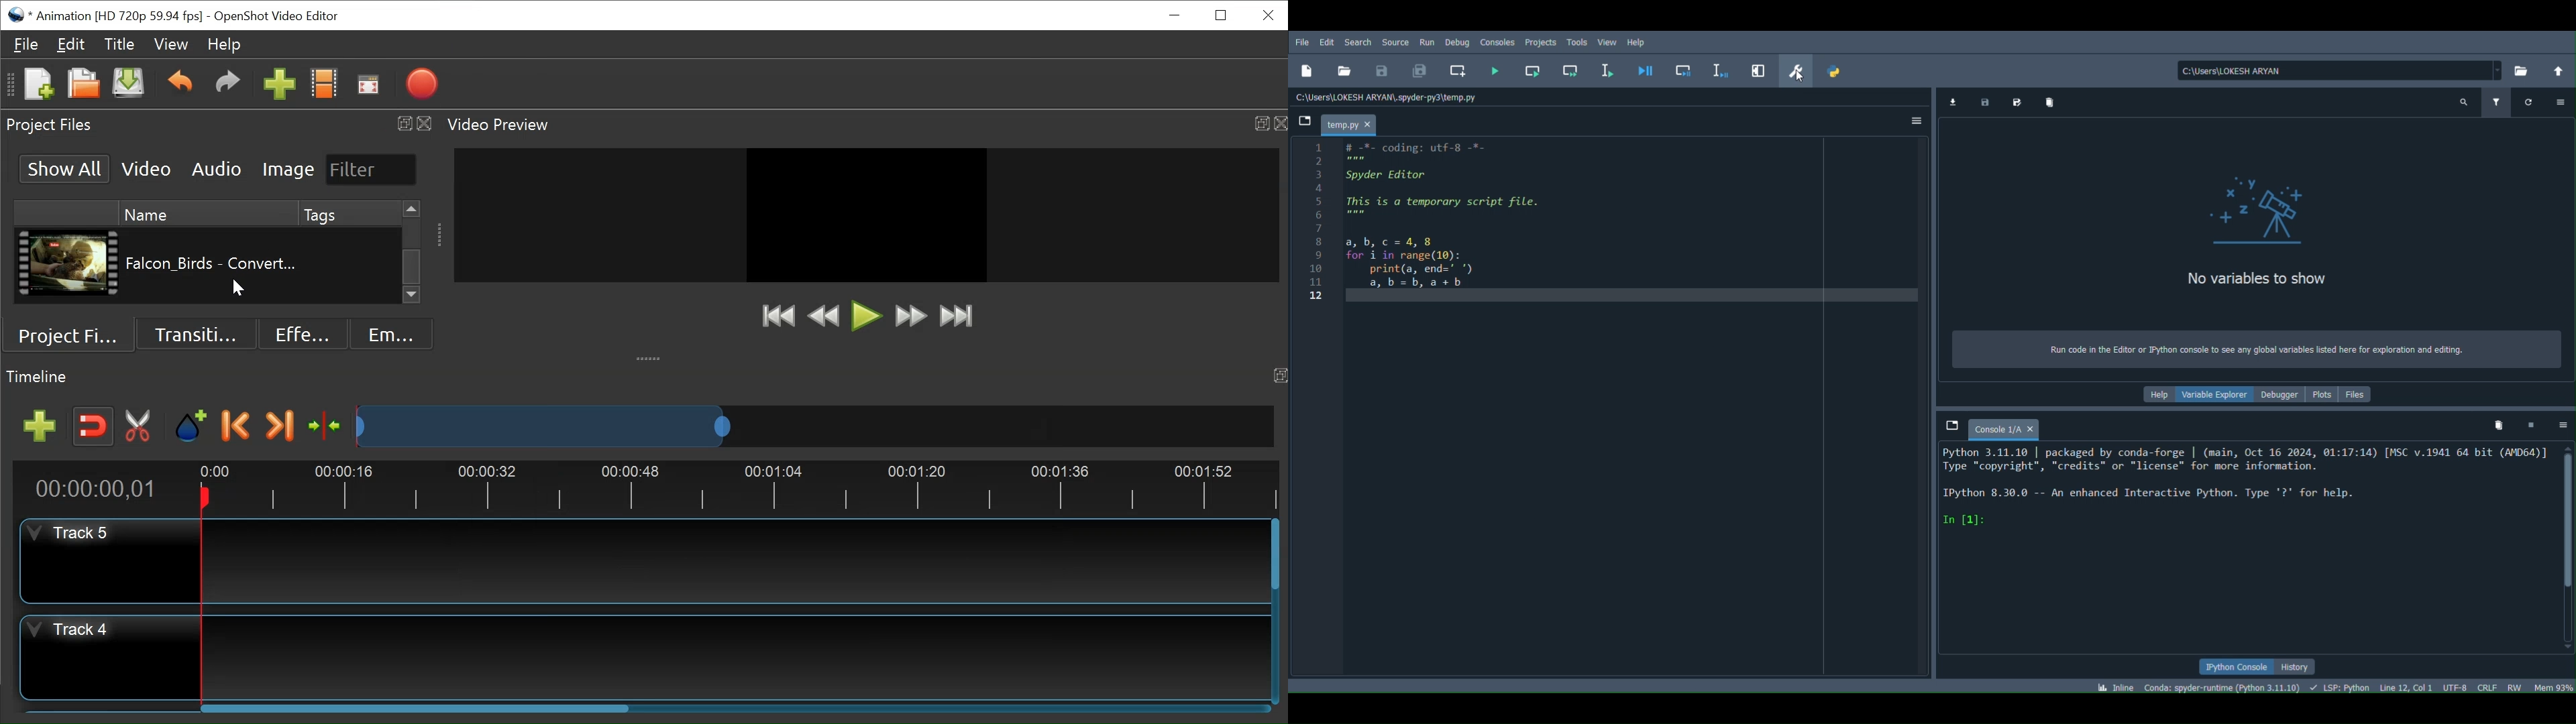  Describe the element at coordinates (2343, 686) in the screenshot. I see `Completions, linting , code folding and symbols` at that location.